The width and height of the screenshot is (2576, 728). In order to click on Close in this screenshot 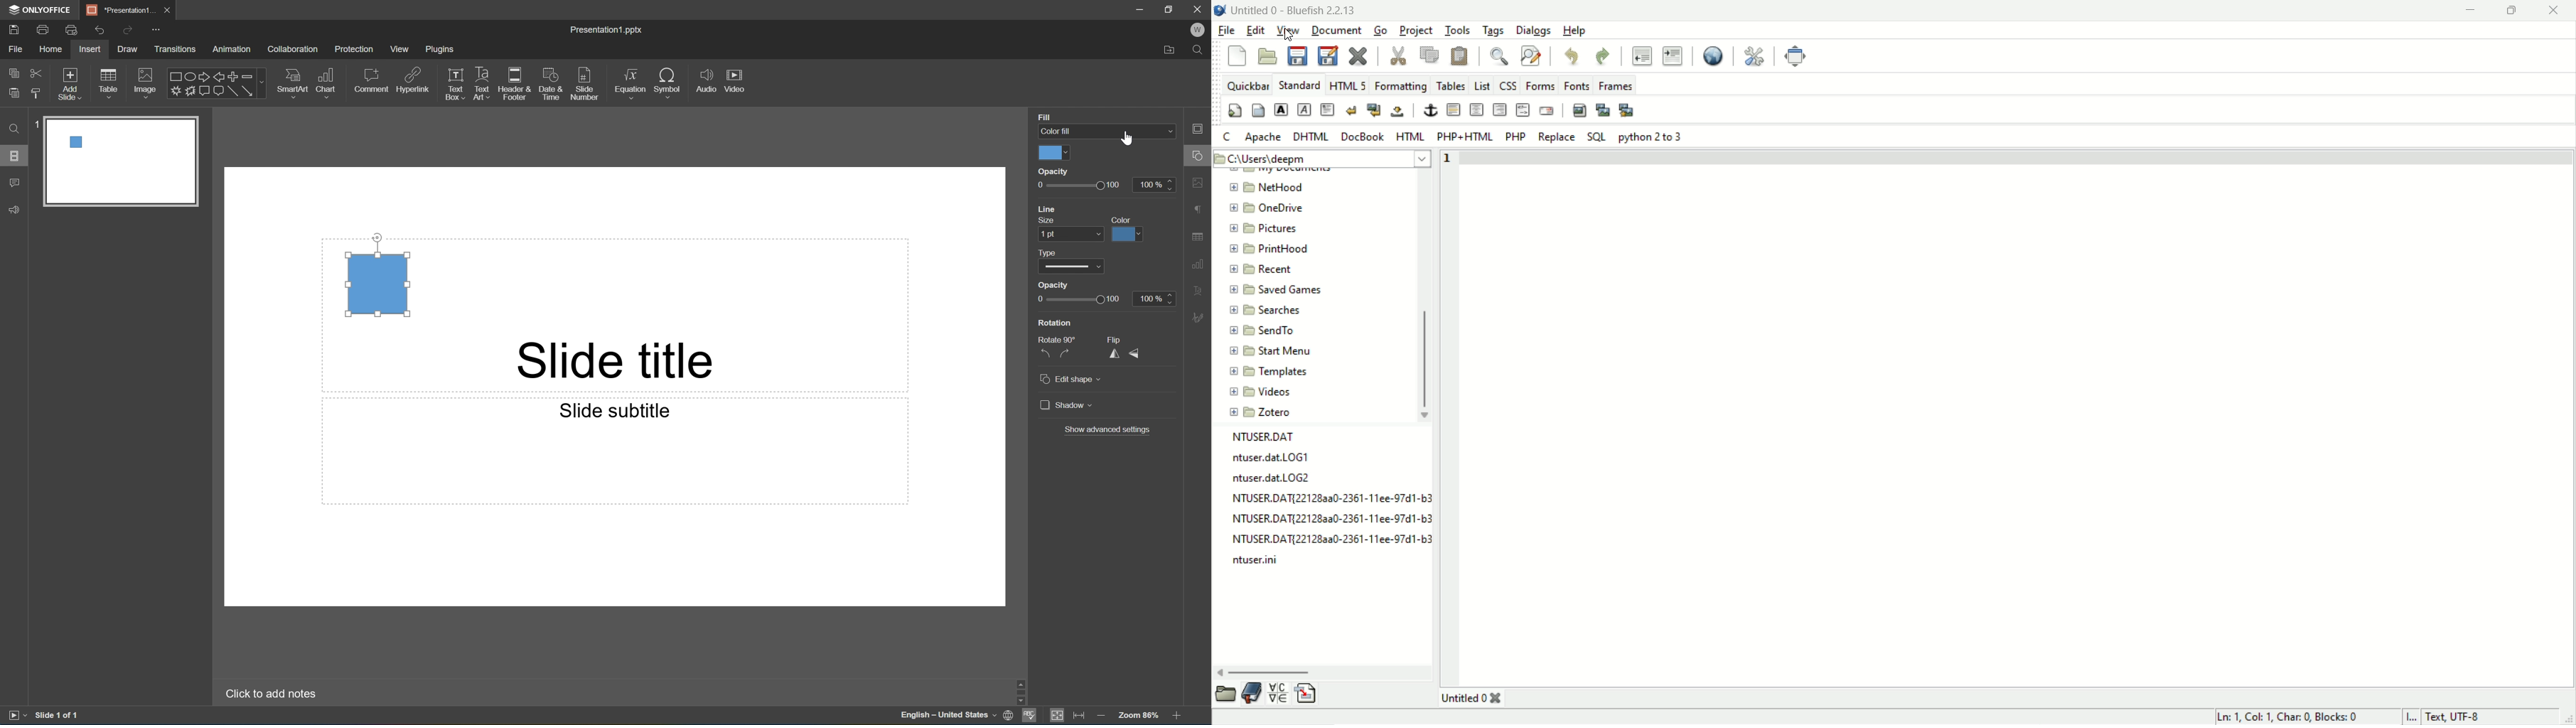, I will do `click(166, 10)`.